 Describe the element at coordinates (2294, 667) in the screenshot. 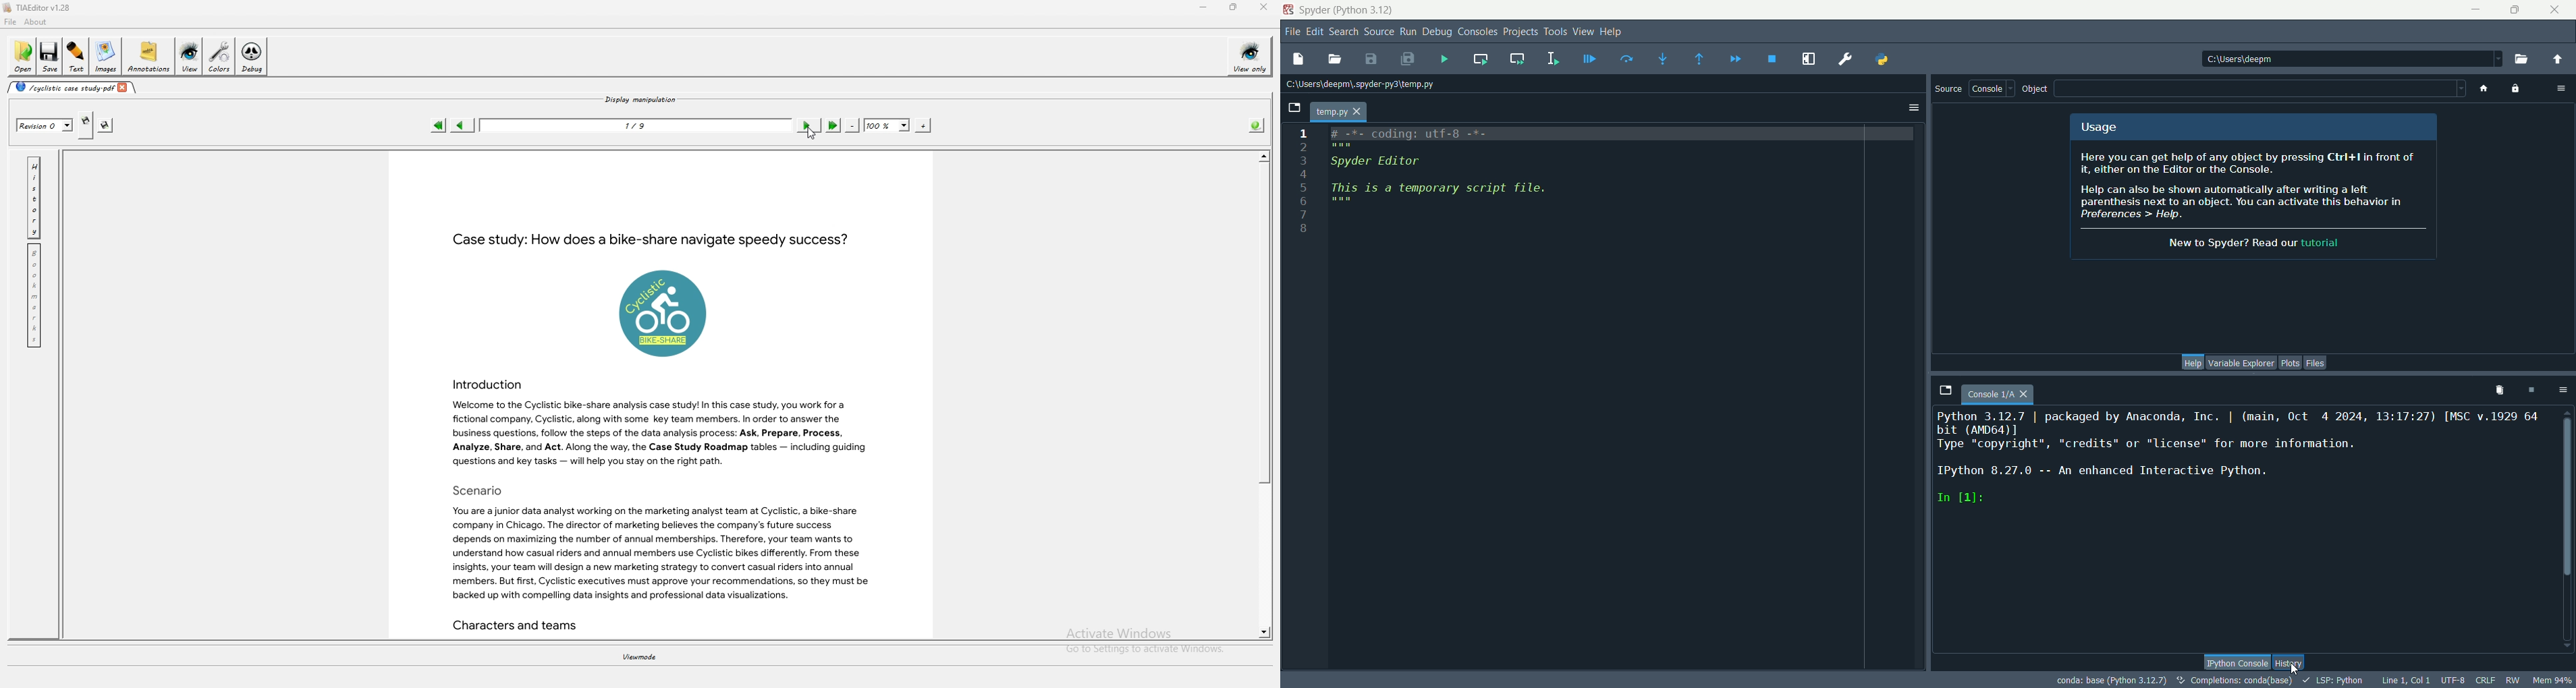

I see `cursor` at that location.